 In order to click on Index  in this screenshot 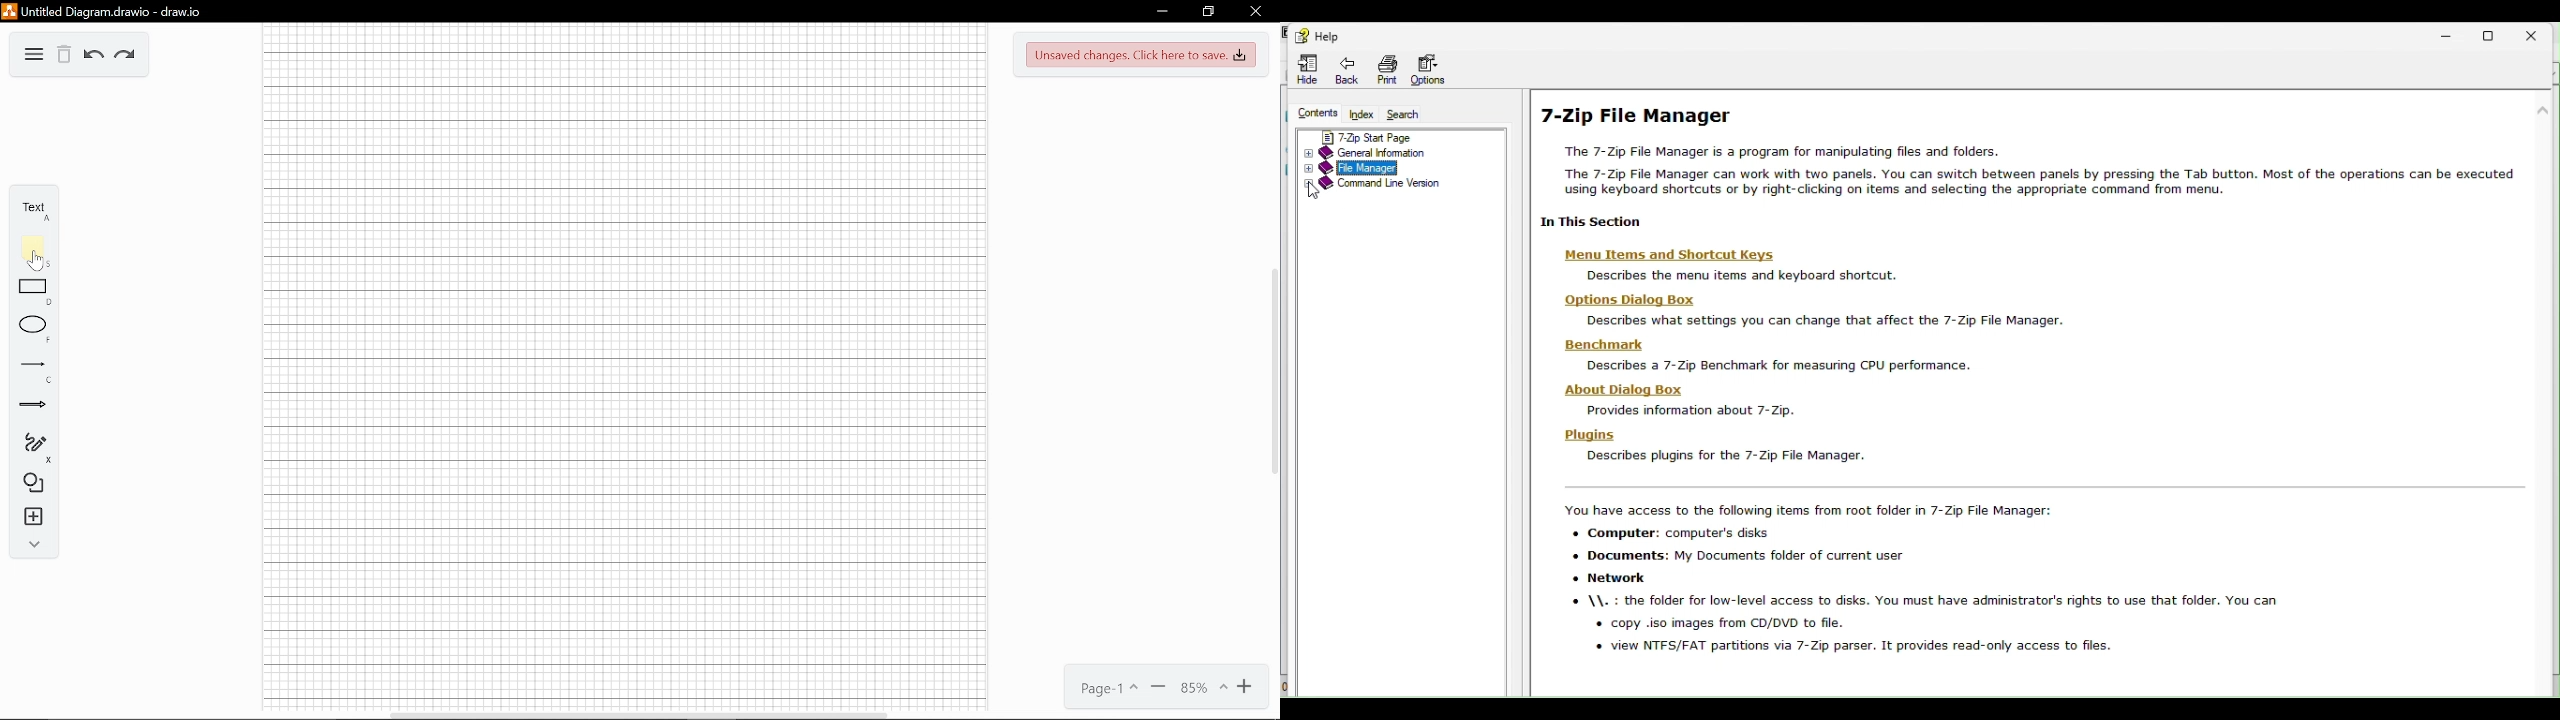, I will do `click(1363, 114)`.